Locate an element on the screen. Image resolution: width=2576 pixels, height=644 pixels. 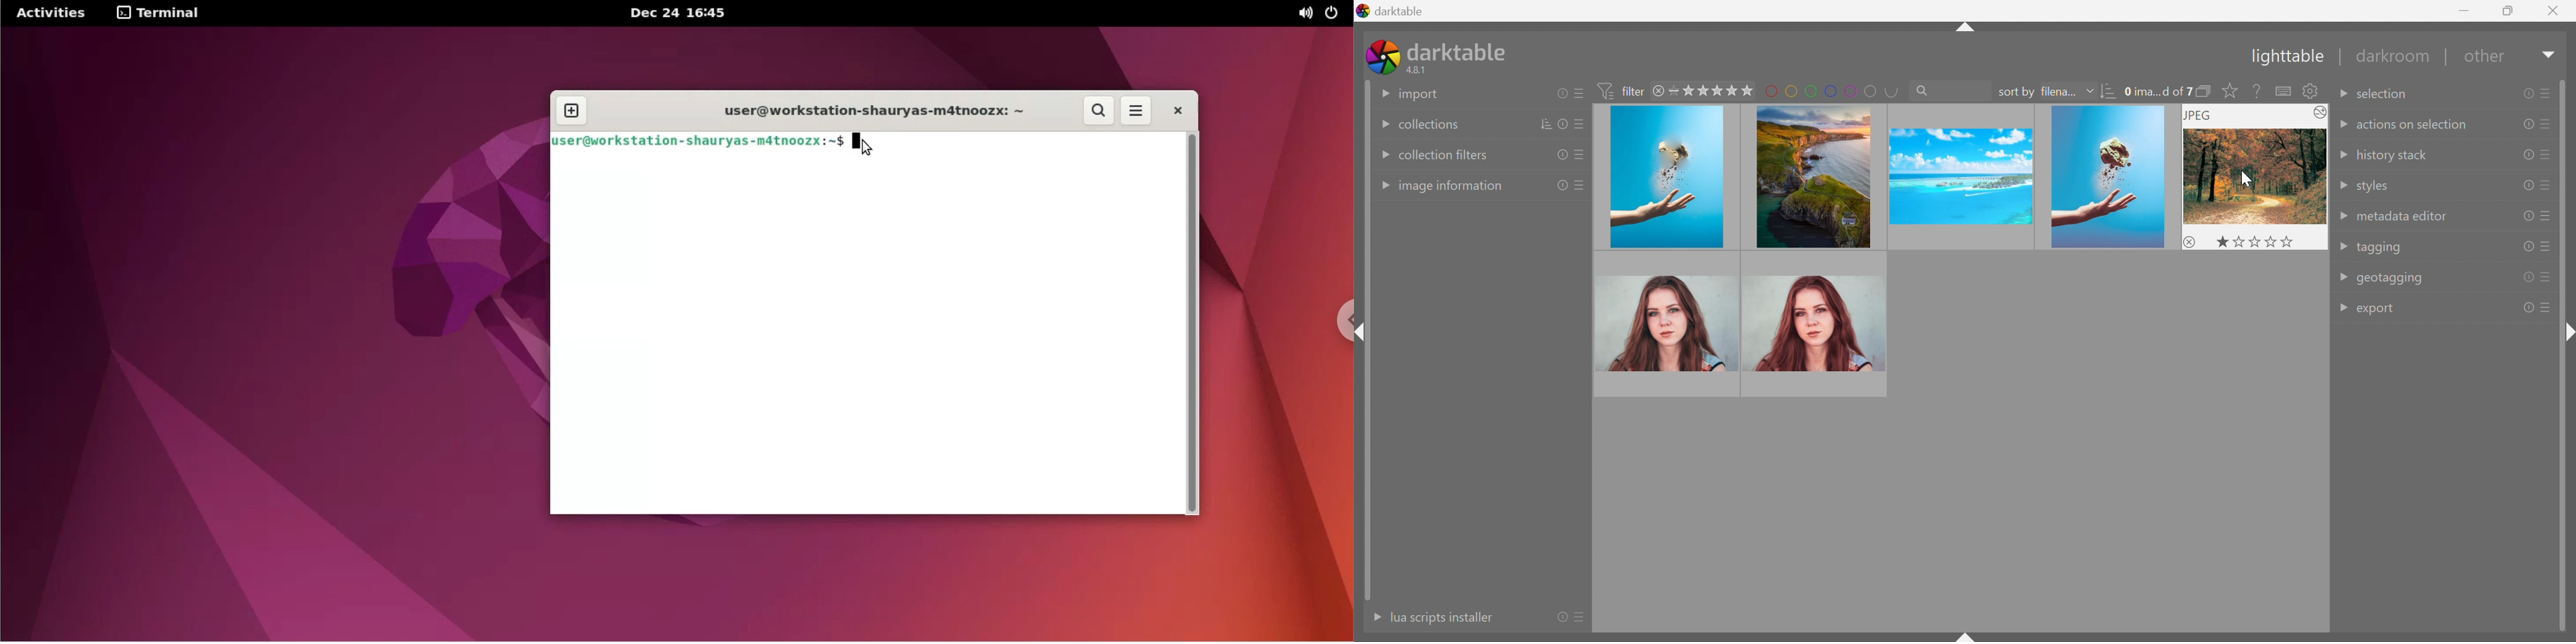
collection filters is located at coordinates (1444, 155).